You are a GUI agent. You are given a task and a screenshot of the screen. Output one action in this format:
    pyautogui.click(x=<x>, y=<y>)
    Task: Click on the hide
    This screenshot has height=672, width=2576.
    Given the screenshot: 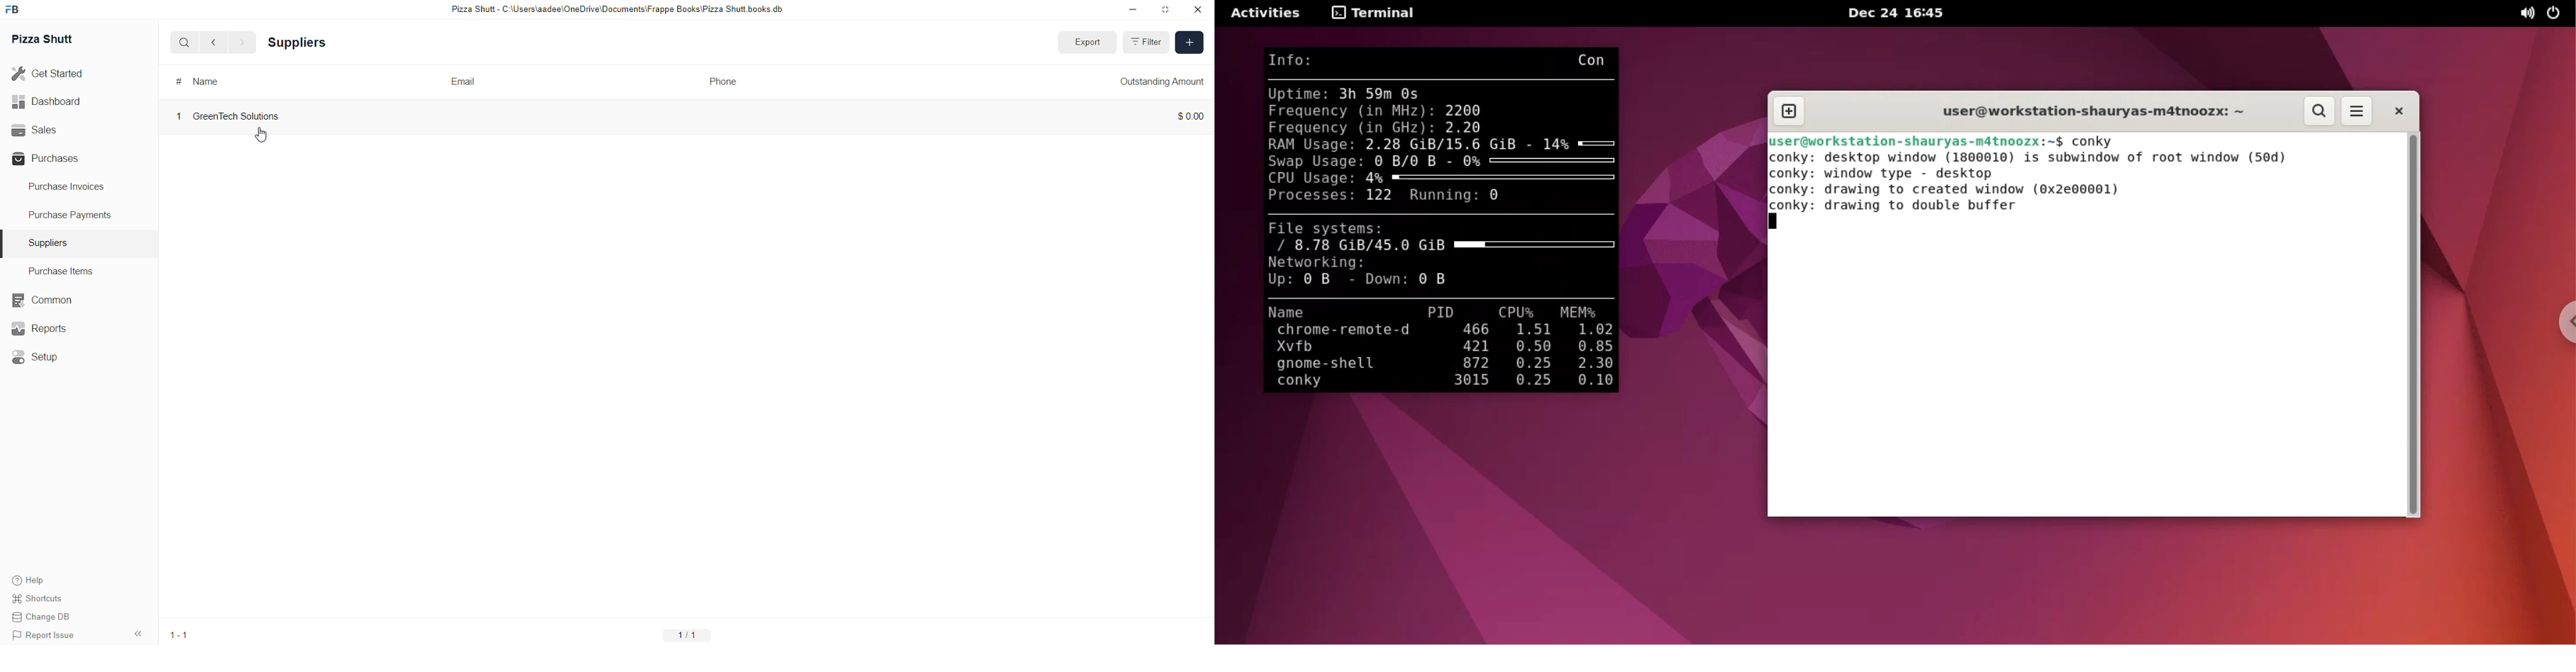 What is the action you would take?
    pyautogui.click(x=137, y=634)
    